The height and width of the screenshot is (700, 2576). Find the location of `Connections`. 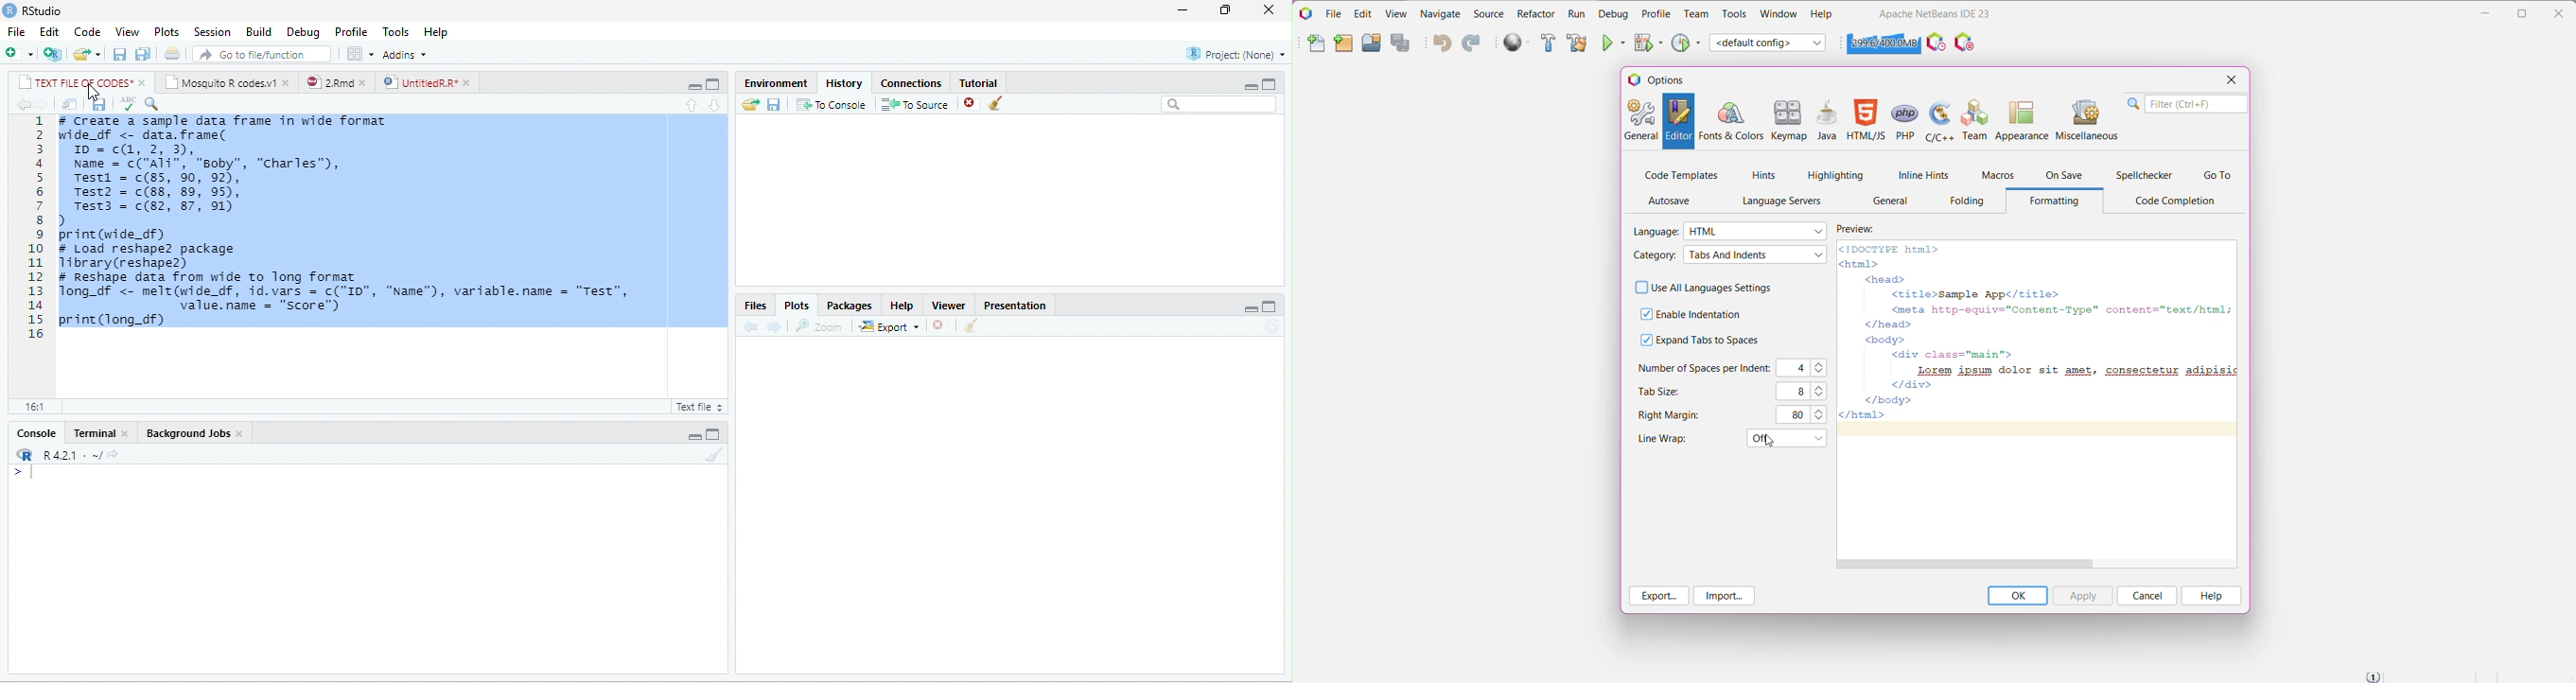

Connections is located at coordinates (911, 83).